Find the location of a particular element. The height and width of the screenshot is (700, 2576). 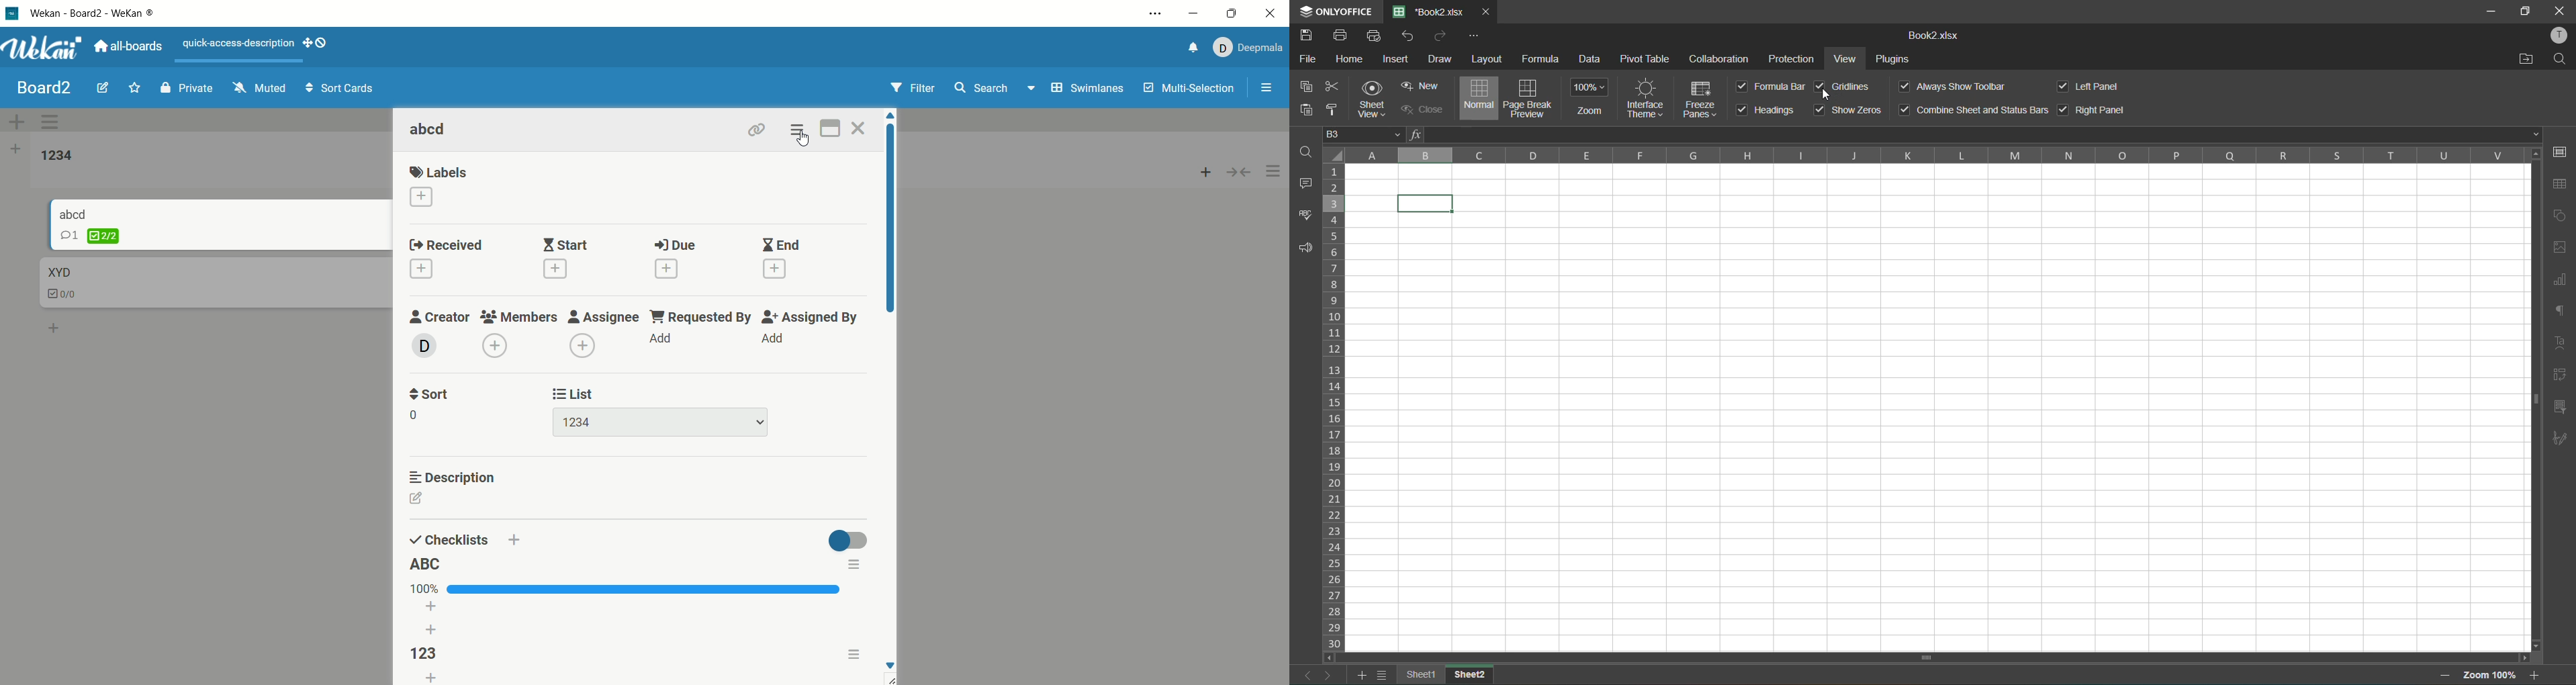

wekan-wekan is located at coordinates (108, 13).